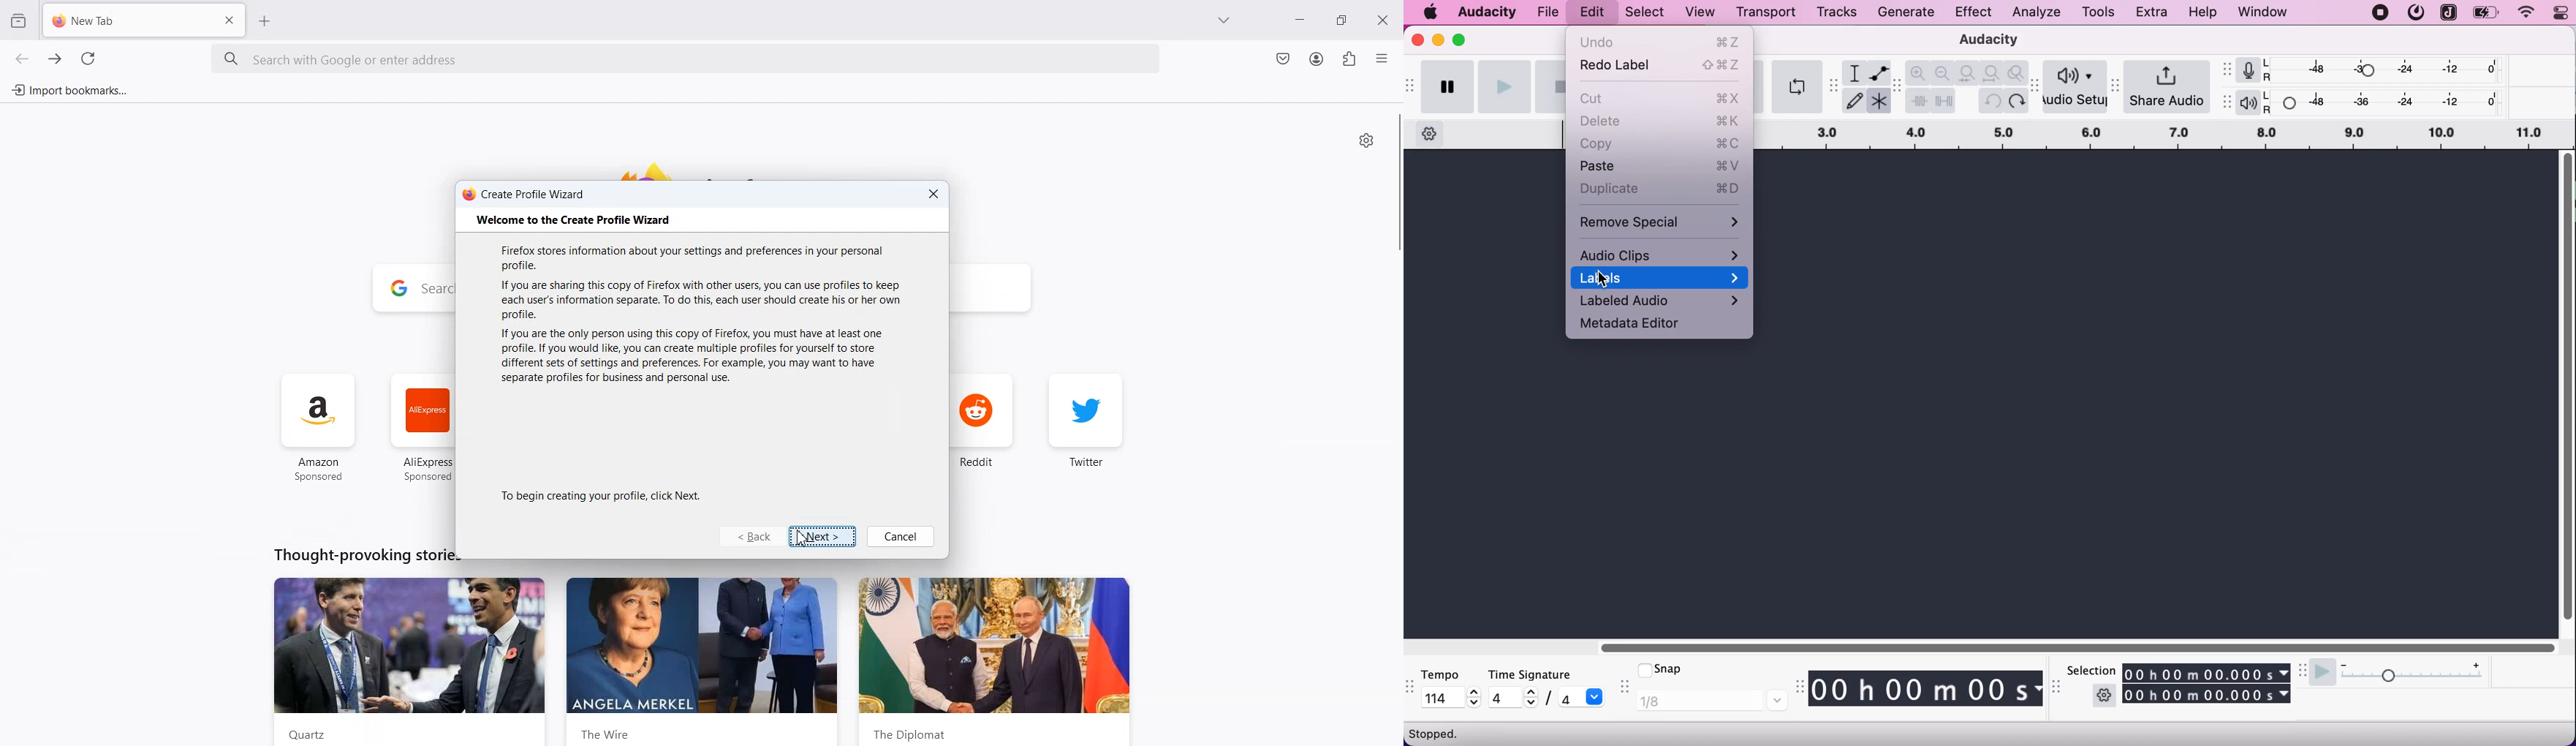  What do you see at coordinates (748, 538) in the screenshot?
I see `Back` at bounding box center [748, 538].